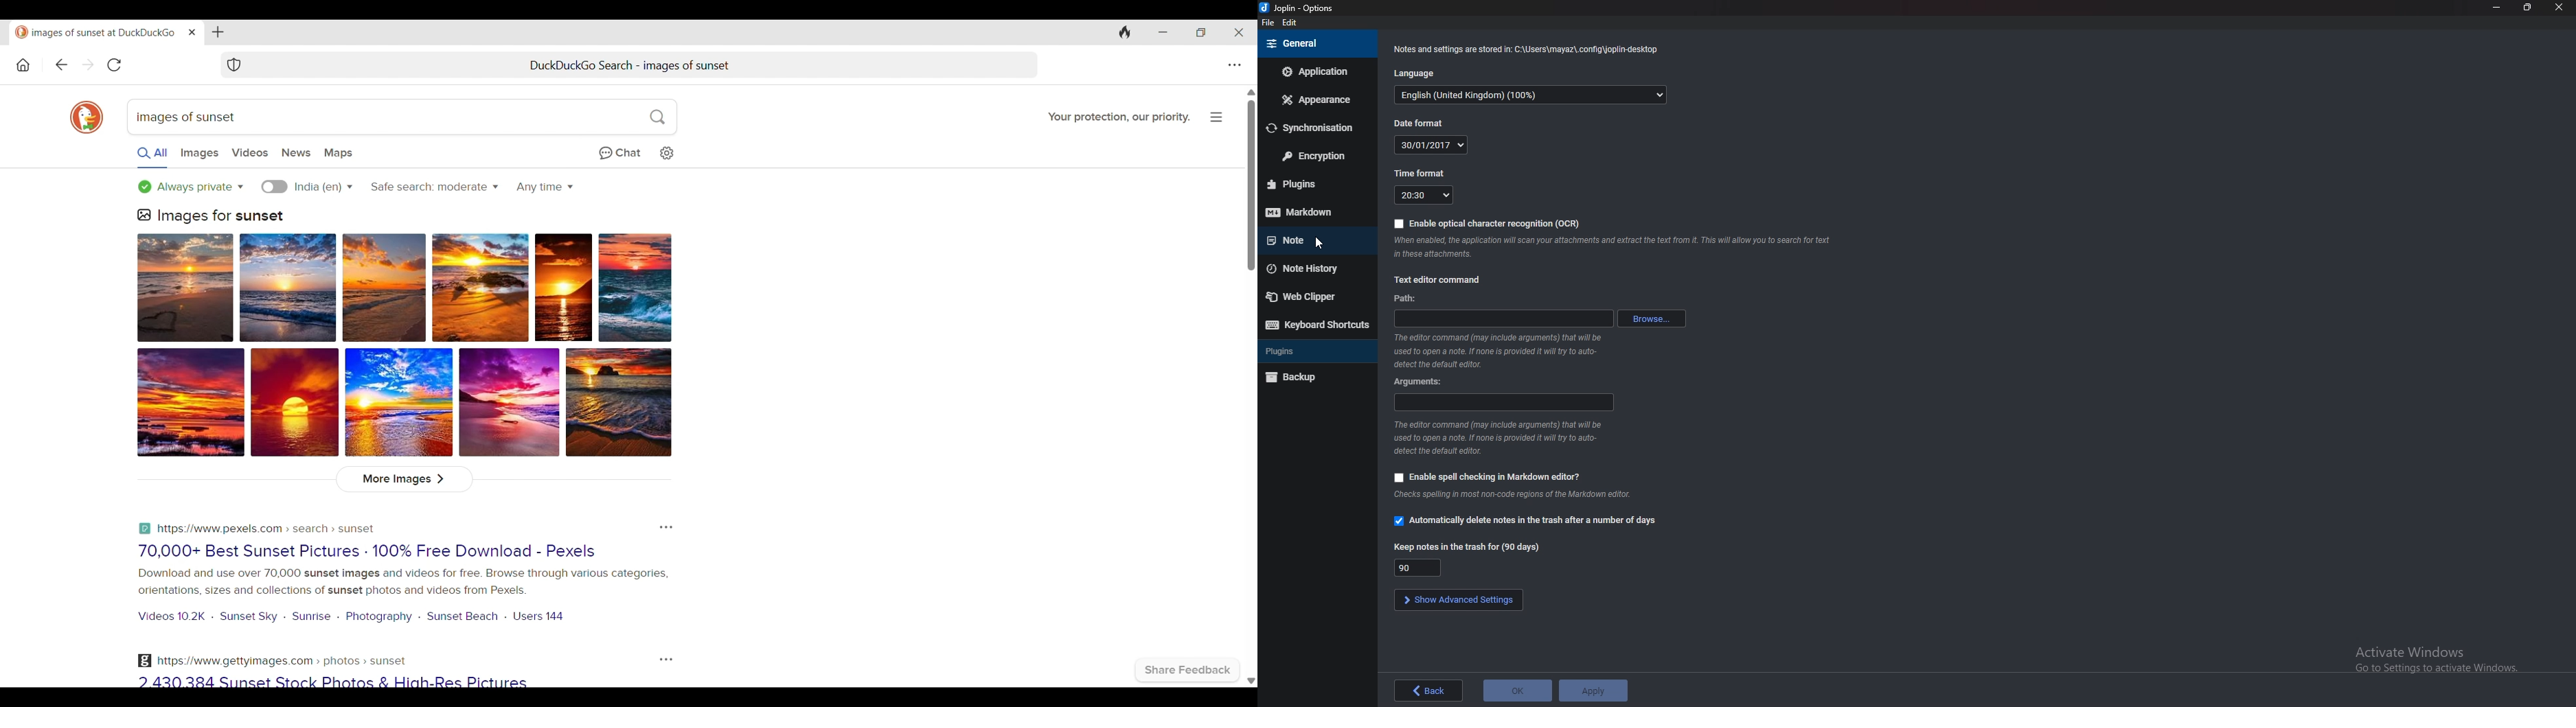 Image resolution: width=2576 pixels, height=728 pixels. Describe the element at coordinates (1310, 239) in the screenshot. I see `note` at that location.